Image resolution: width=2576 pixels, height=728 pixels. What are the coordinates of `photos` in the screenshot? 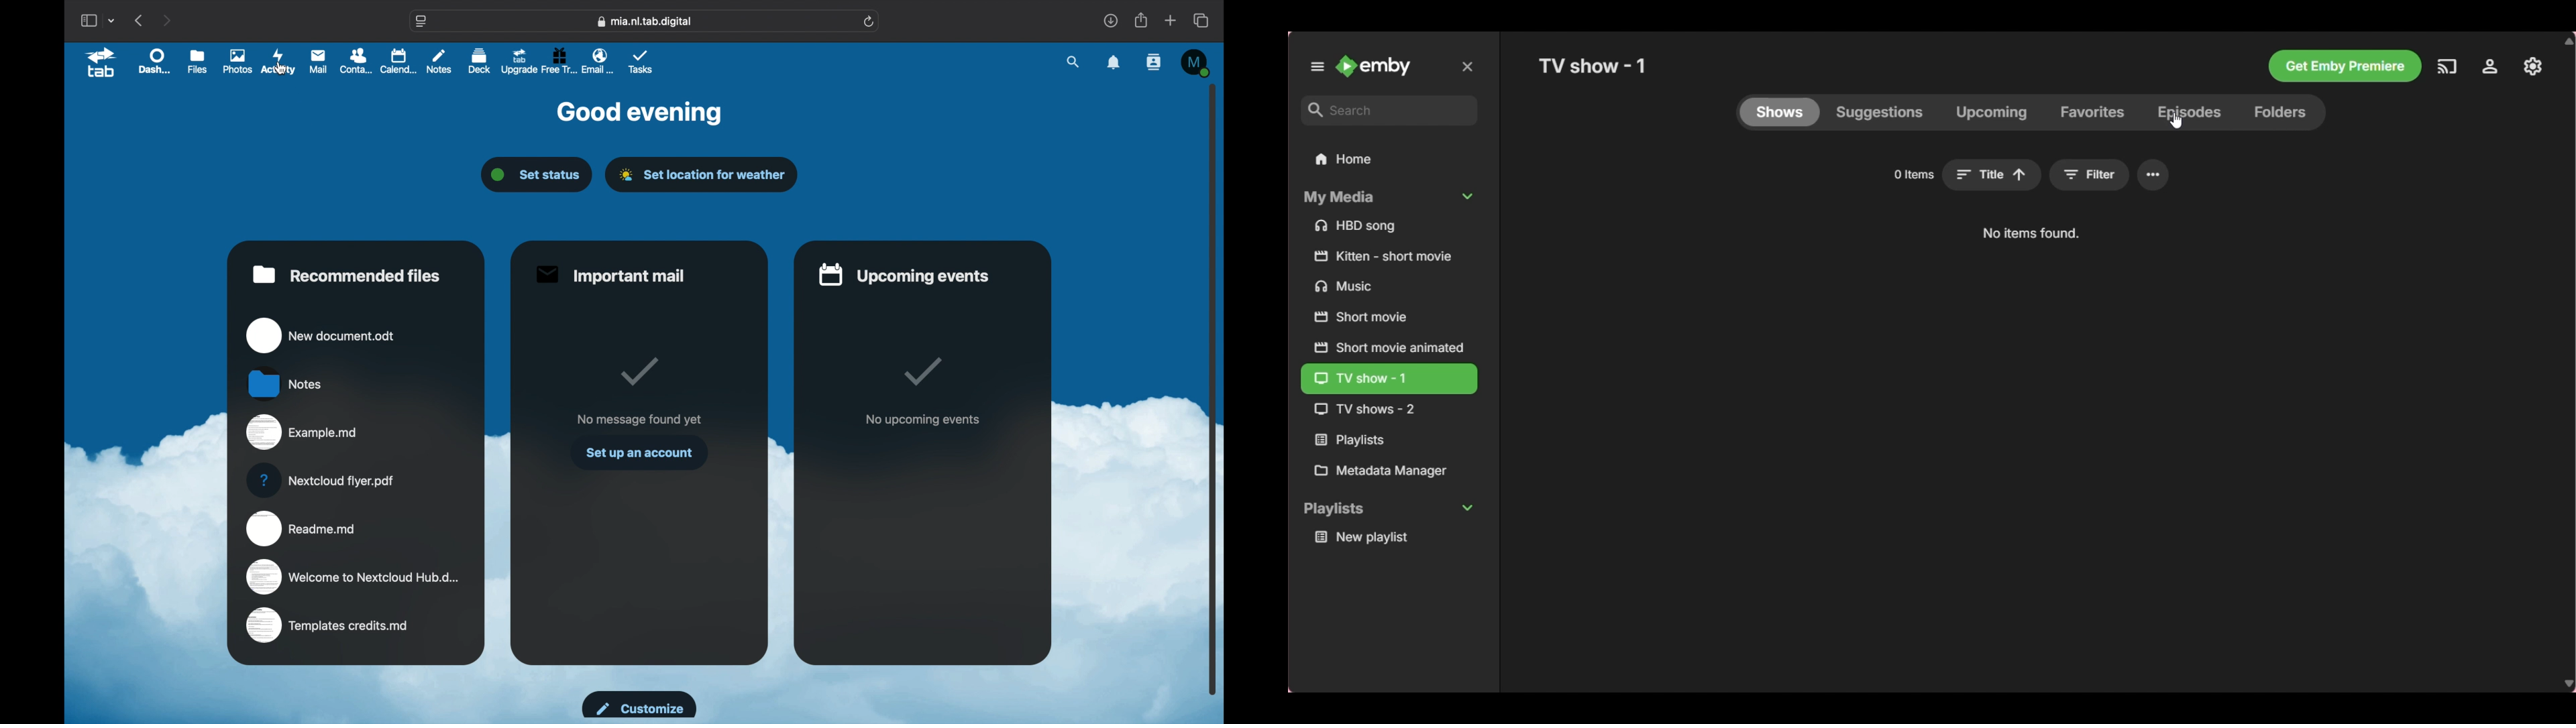 It's located at (237, 62).